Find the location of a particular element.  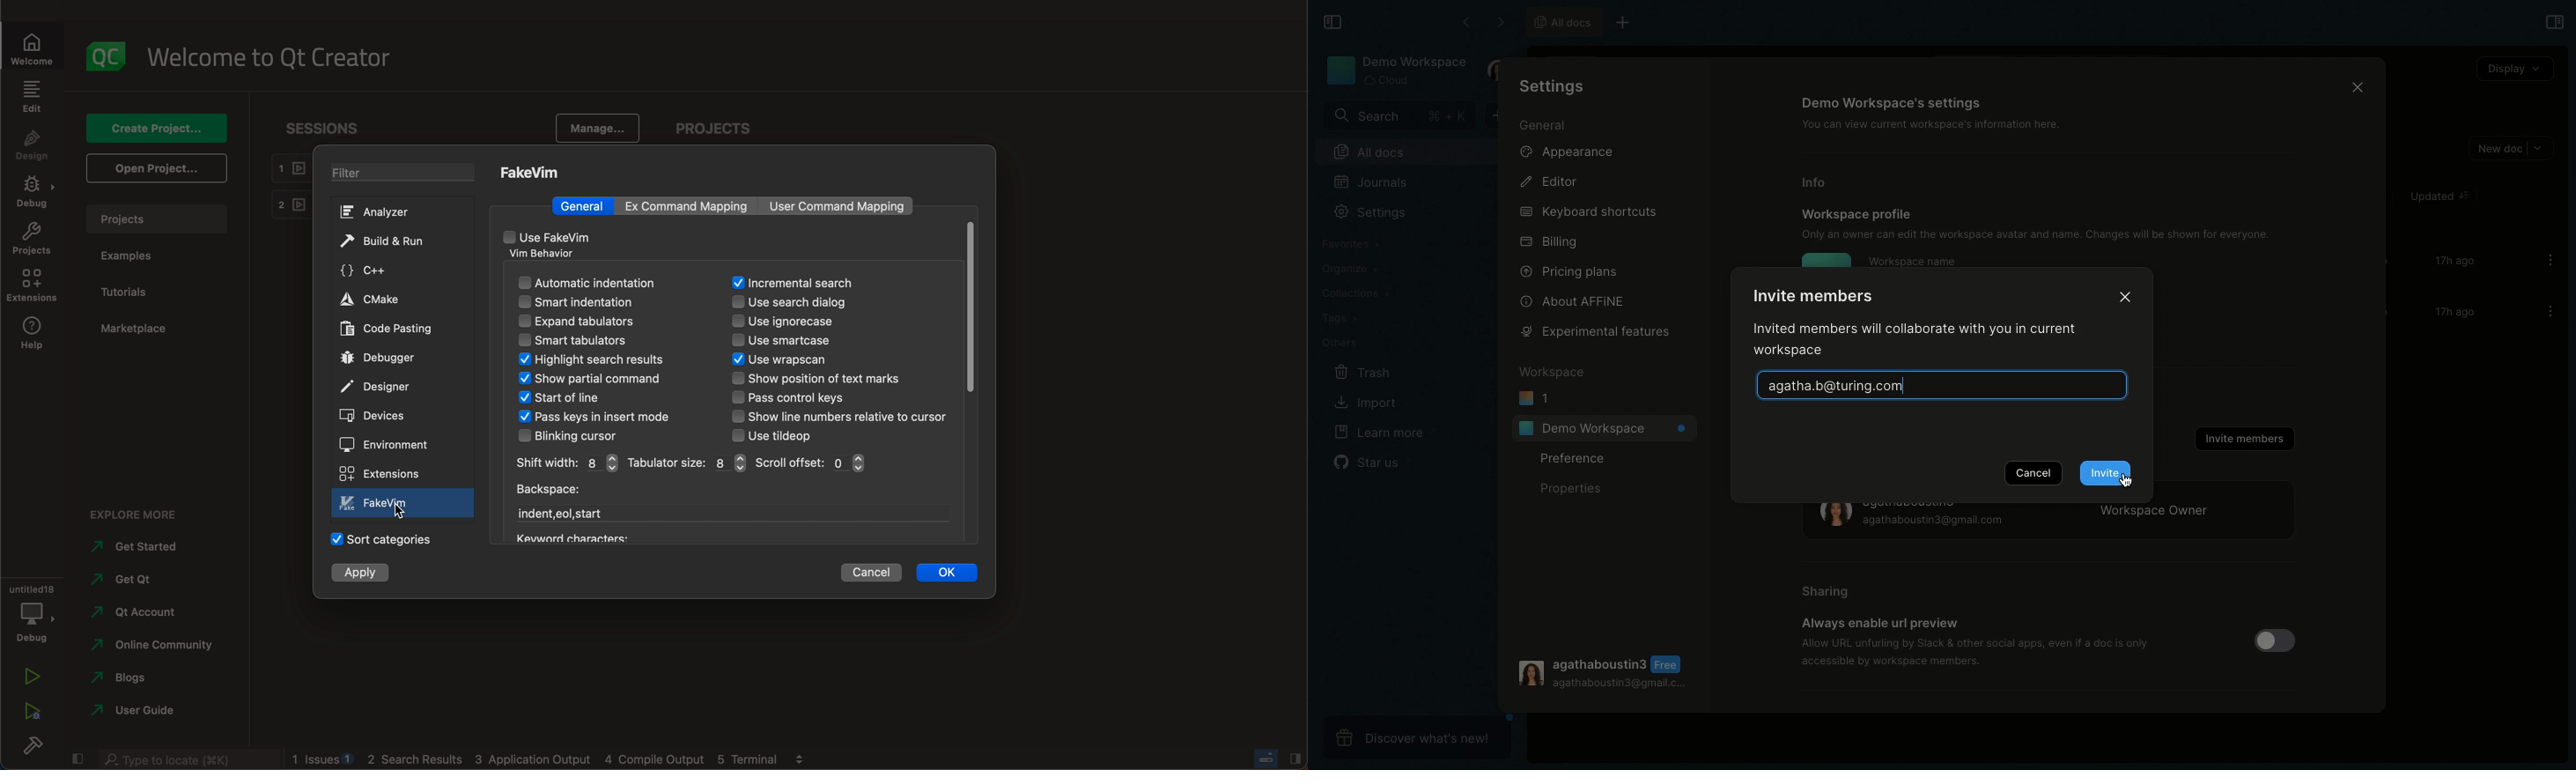

Settings is located at coordinates (1560, 89).